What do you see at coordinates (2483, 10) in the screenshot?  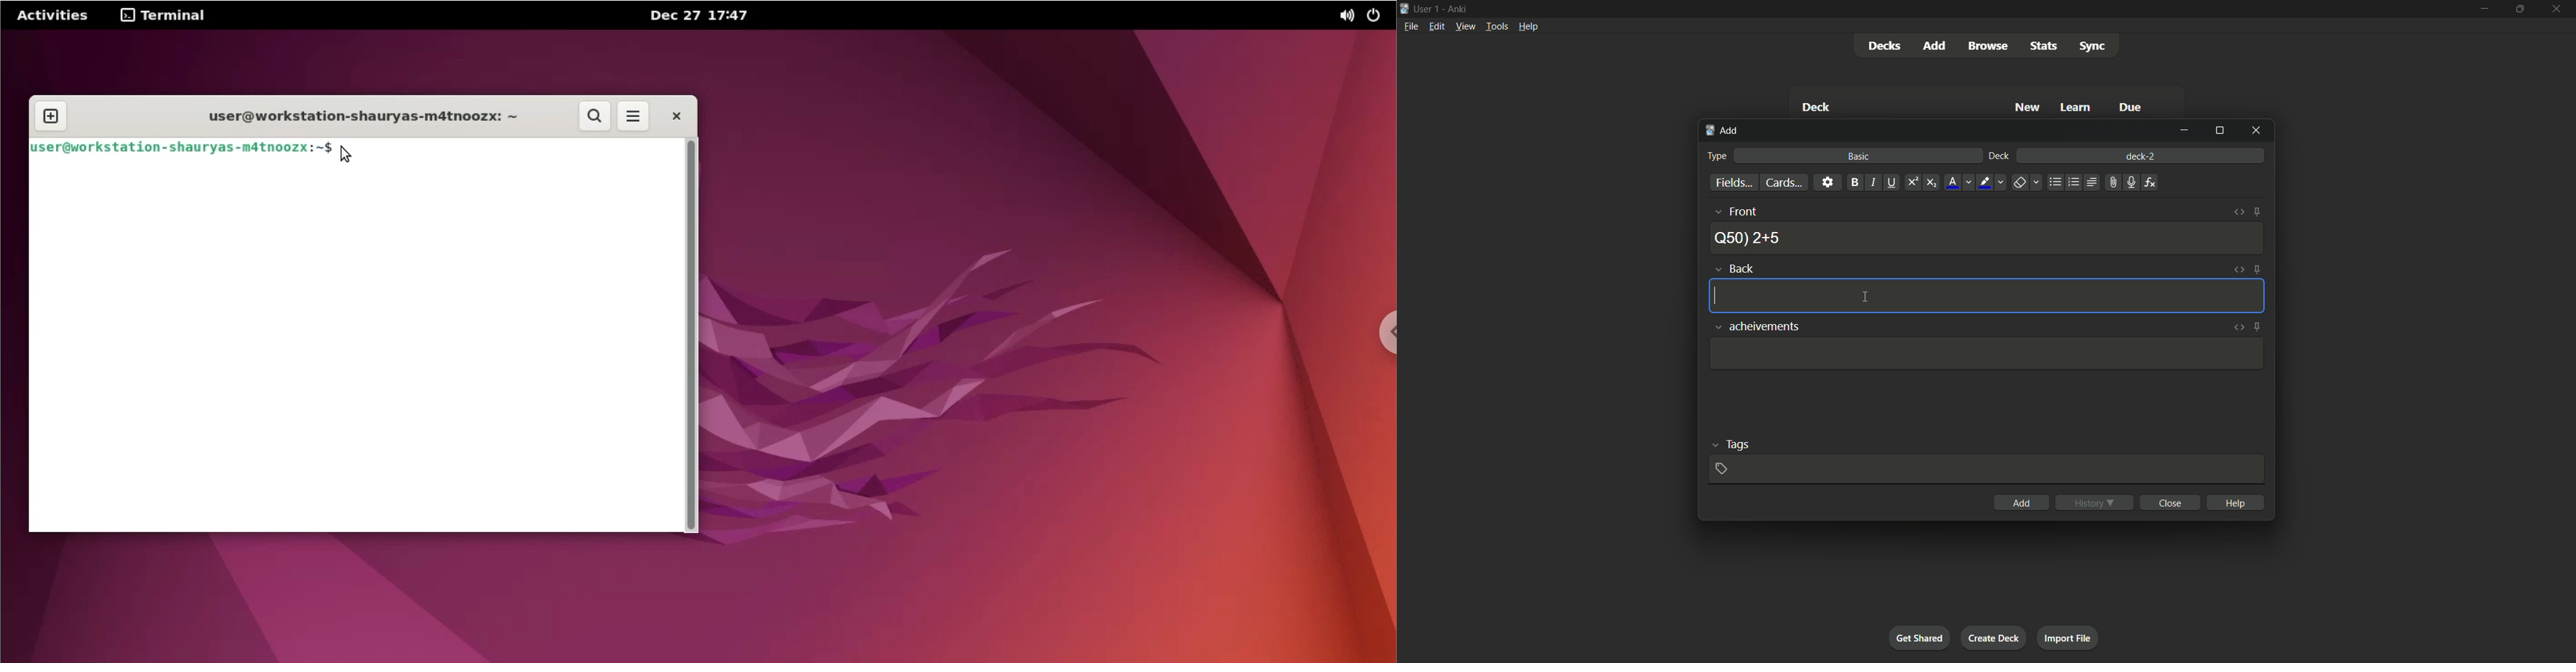 I see `minimize` at bounding box center [2483, 10].